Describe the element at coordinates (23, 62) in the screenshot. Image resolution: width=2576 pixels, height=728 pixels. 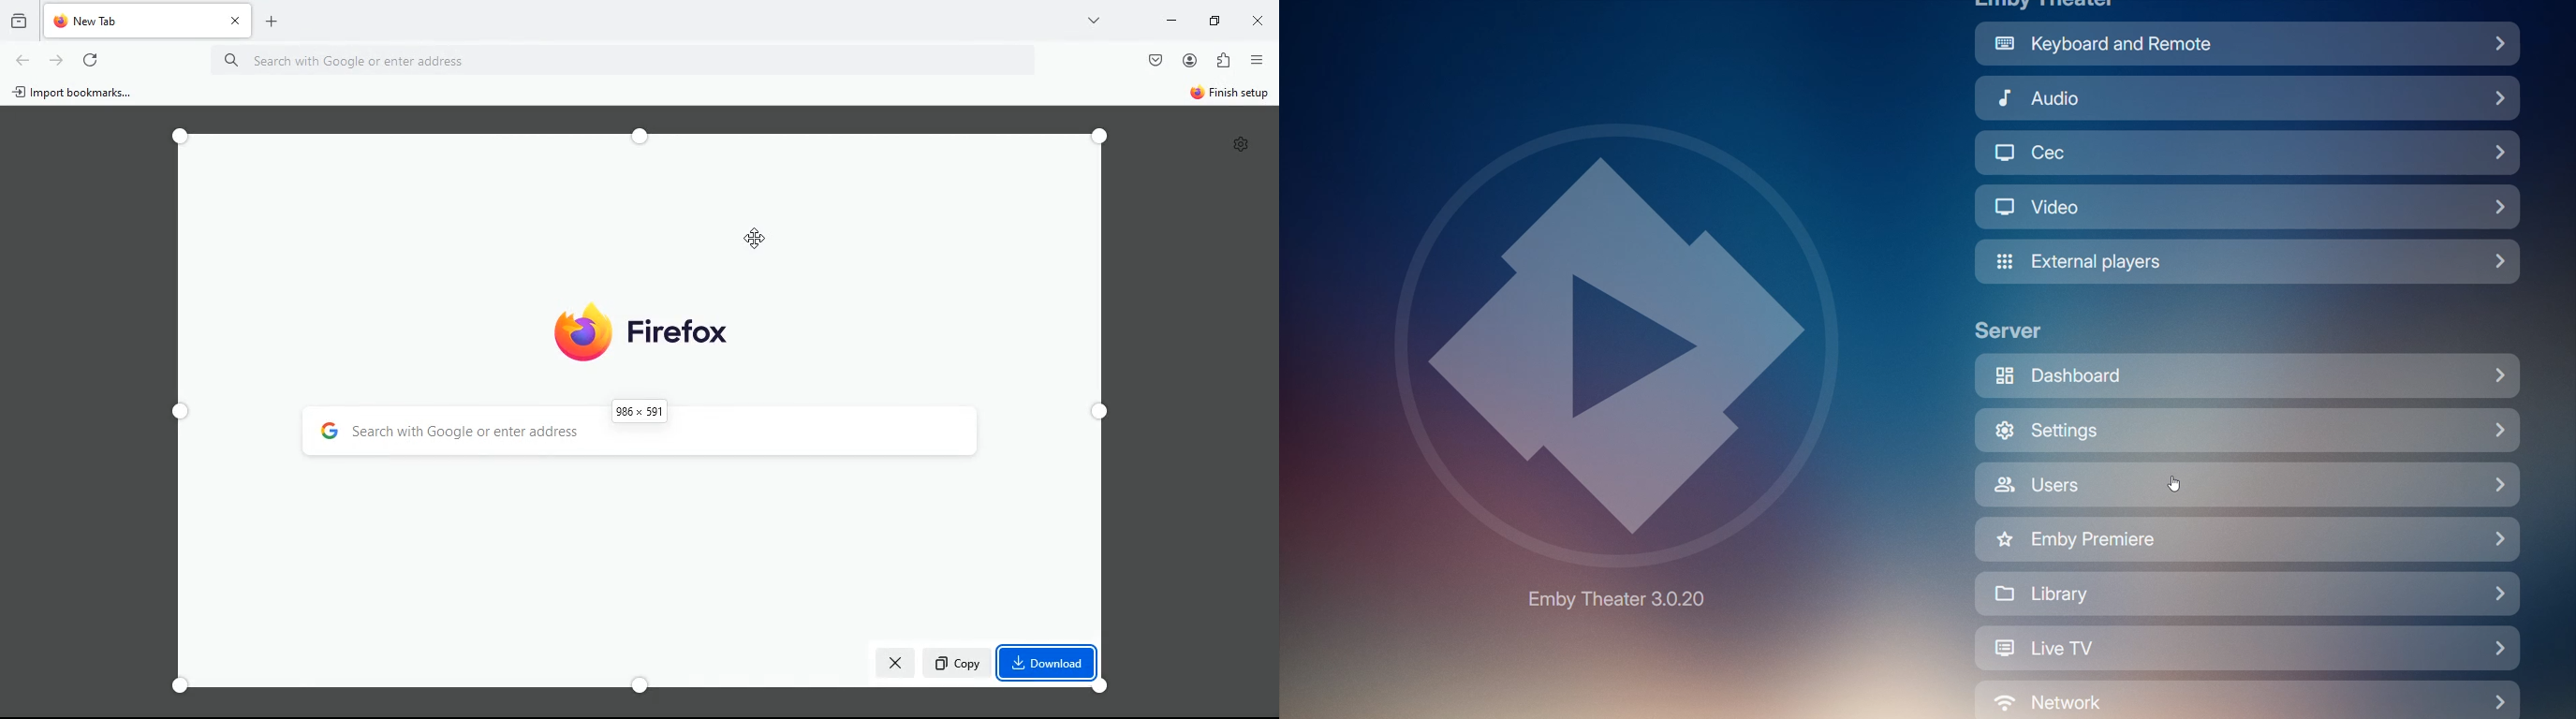
I see `back` at that location.